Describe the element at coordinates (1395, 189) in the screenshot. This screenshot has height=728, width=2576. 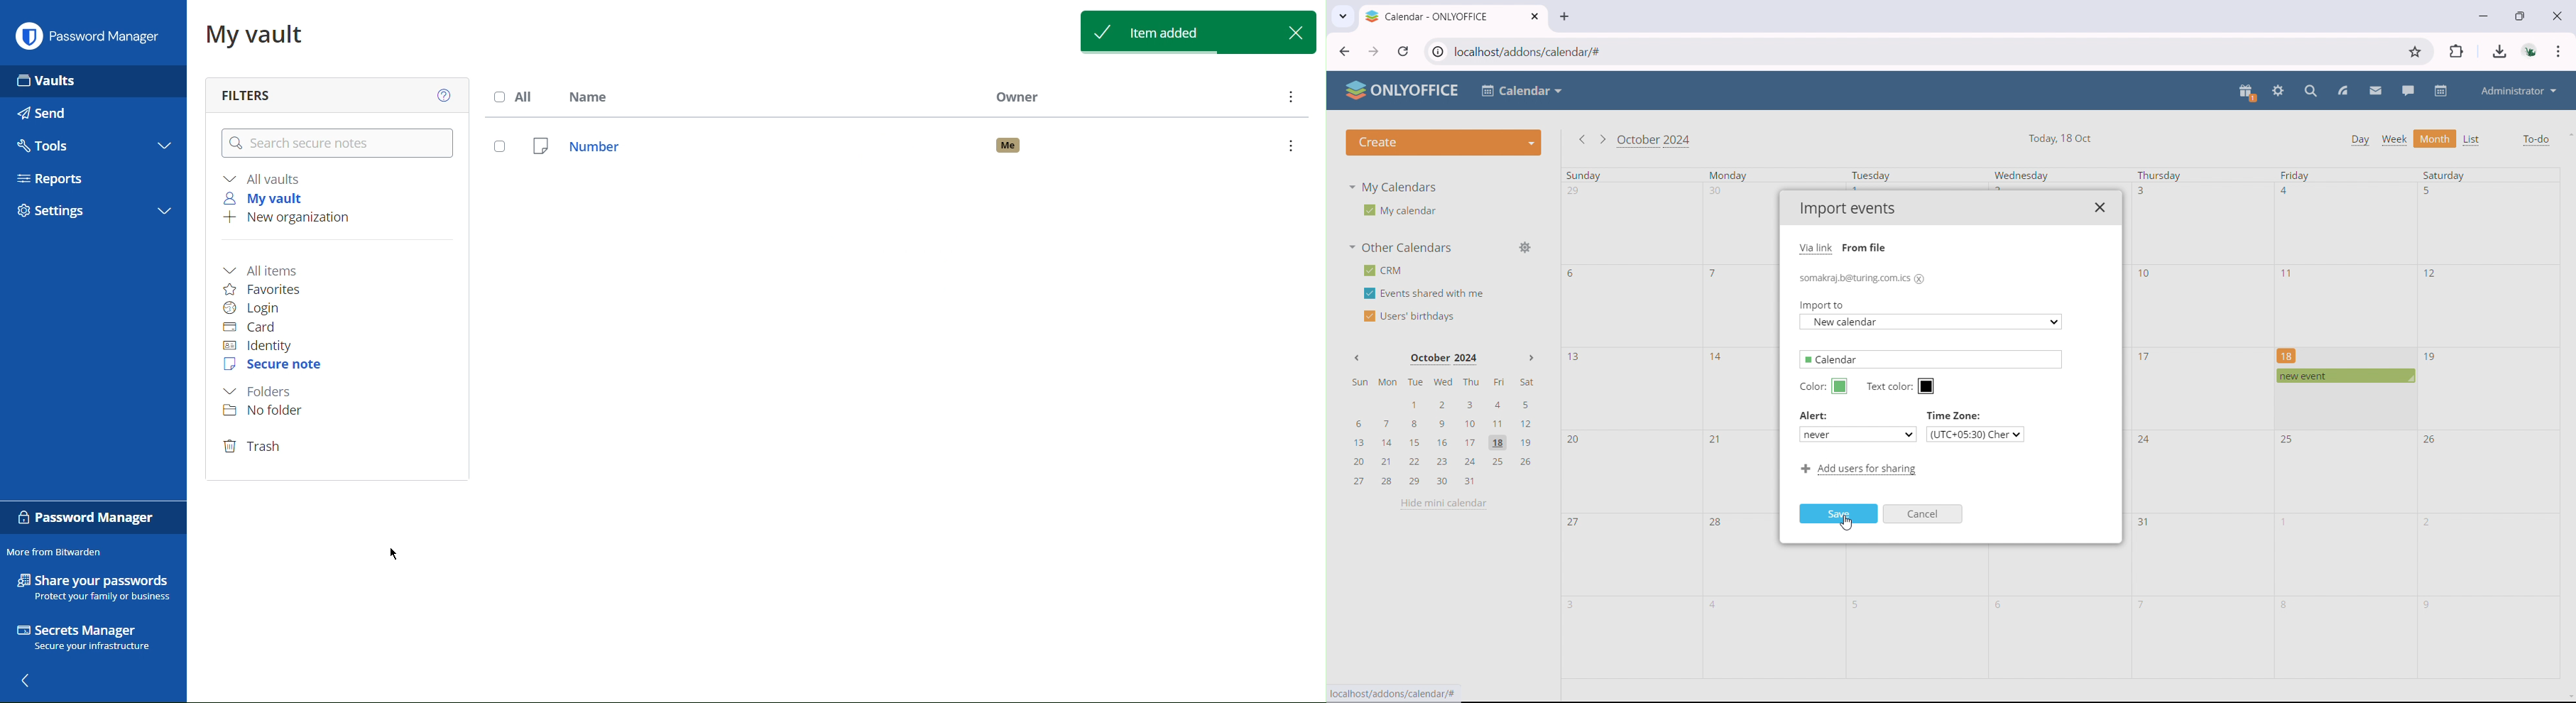
I see `My Calendars` at that location.